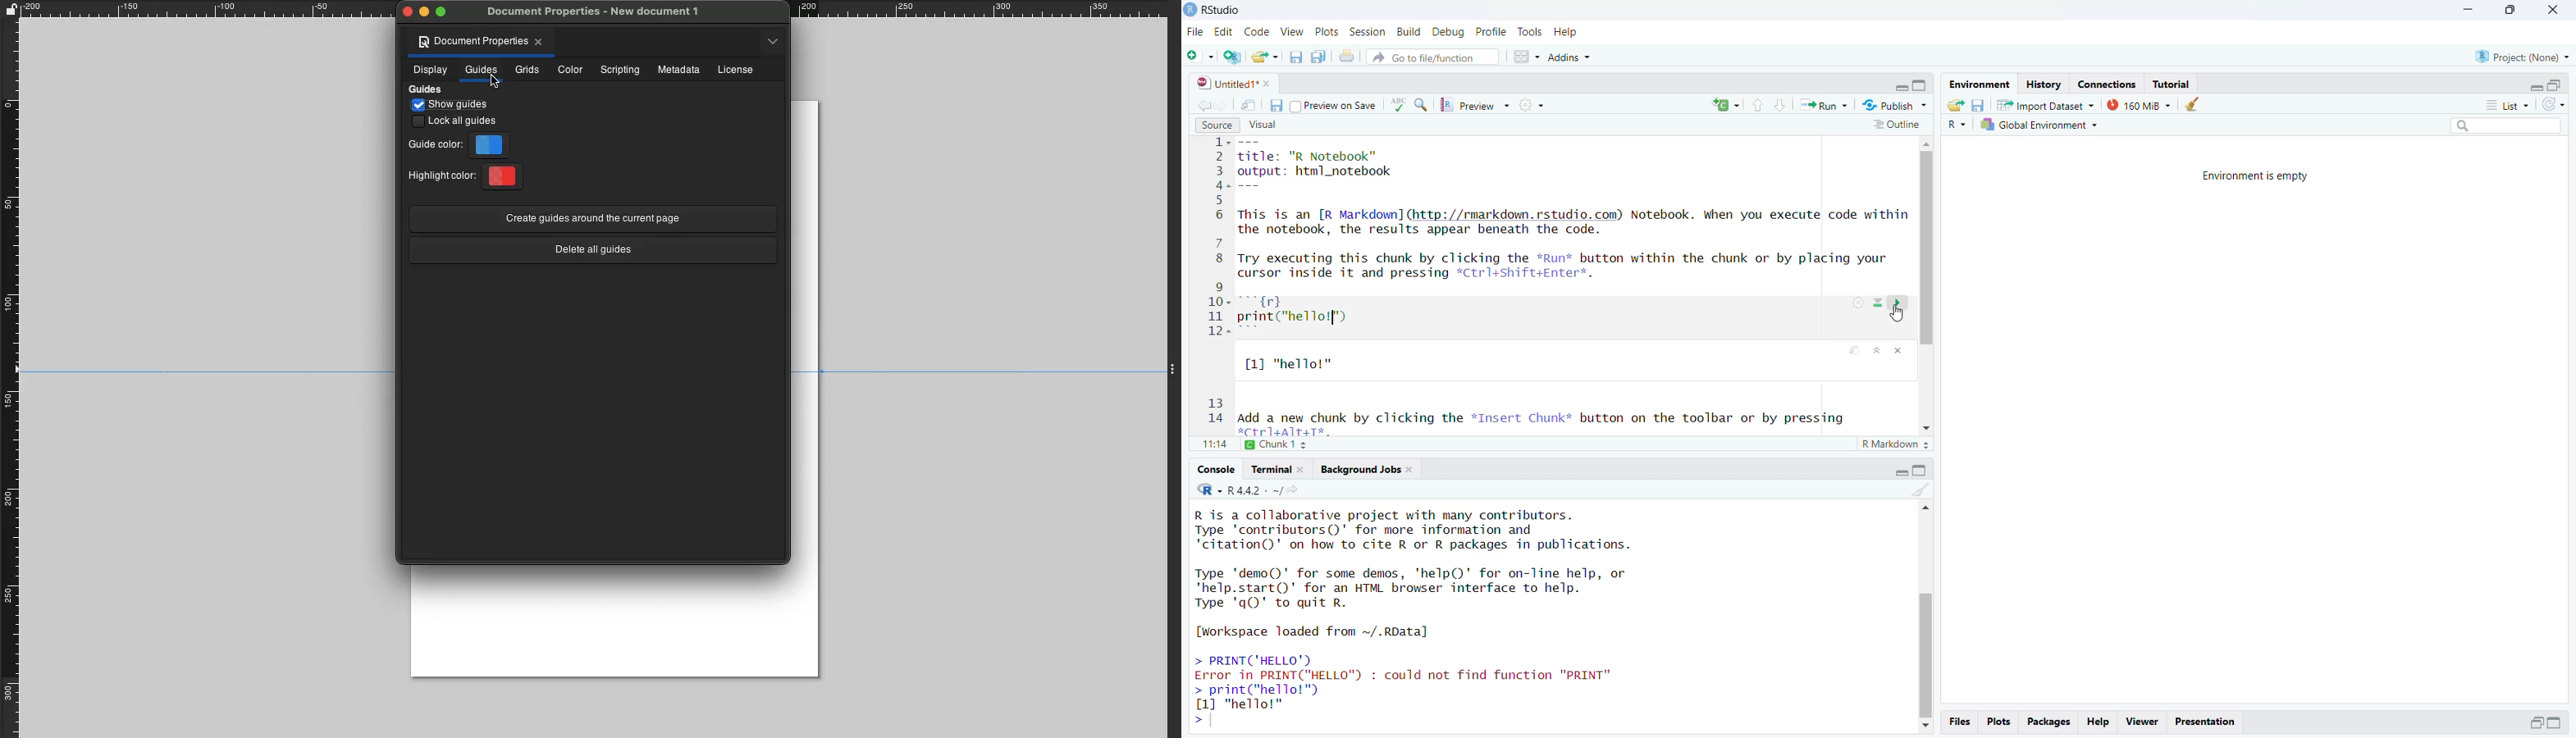 Image resolution: width=2576 pixels, height=756 pixels. Describe the element at coordinates (1435, 619) in the screenshot. I see `Console log` at that location.